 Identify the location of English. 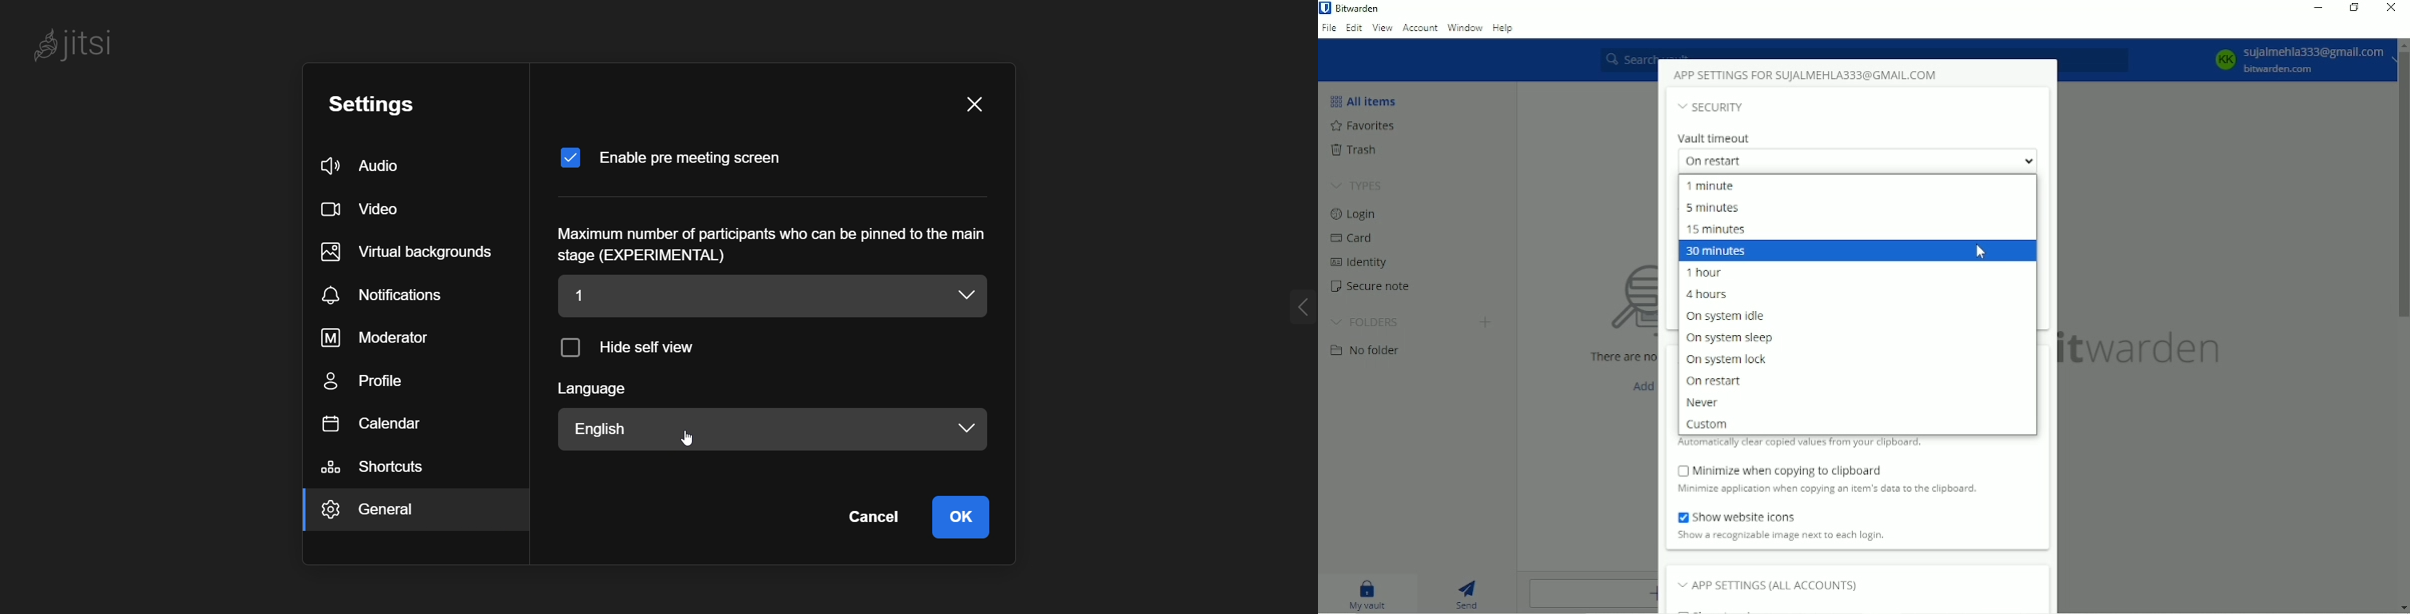
(596, 428).